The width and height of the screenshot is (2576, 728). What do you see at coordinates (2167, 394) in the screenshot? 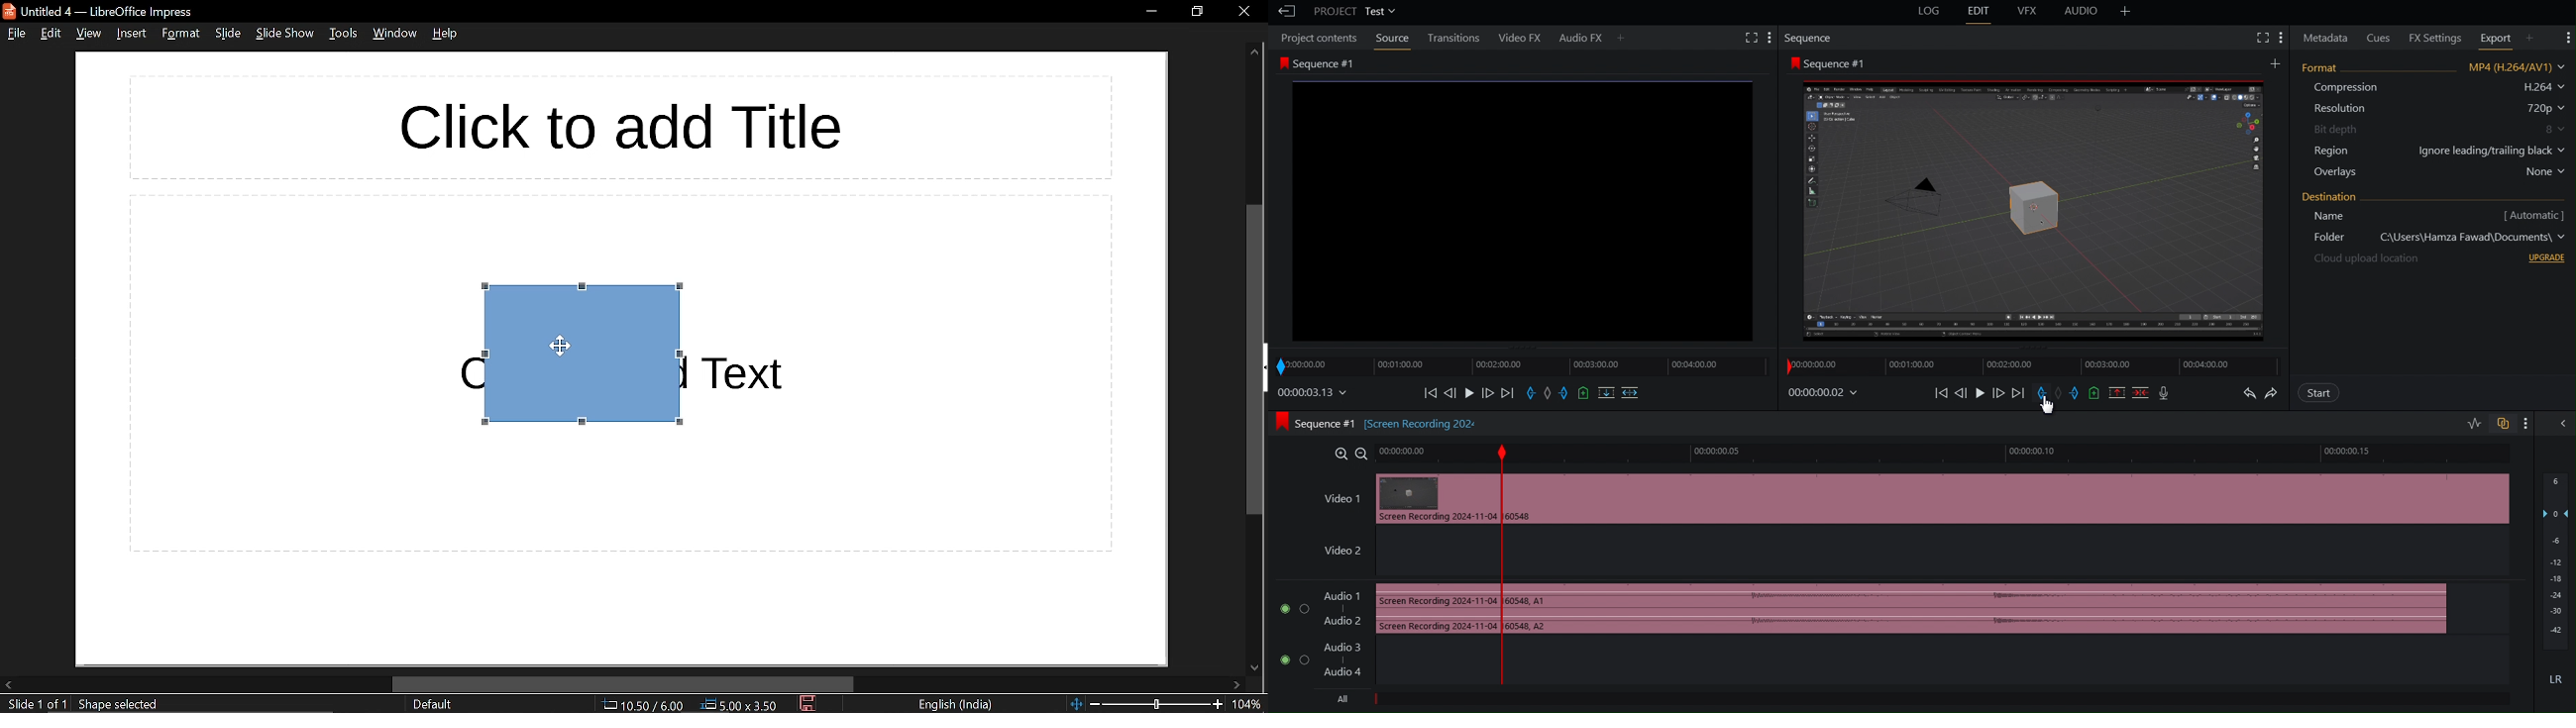
I see `Mic` at bounding box center [2167, 394].